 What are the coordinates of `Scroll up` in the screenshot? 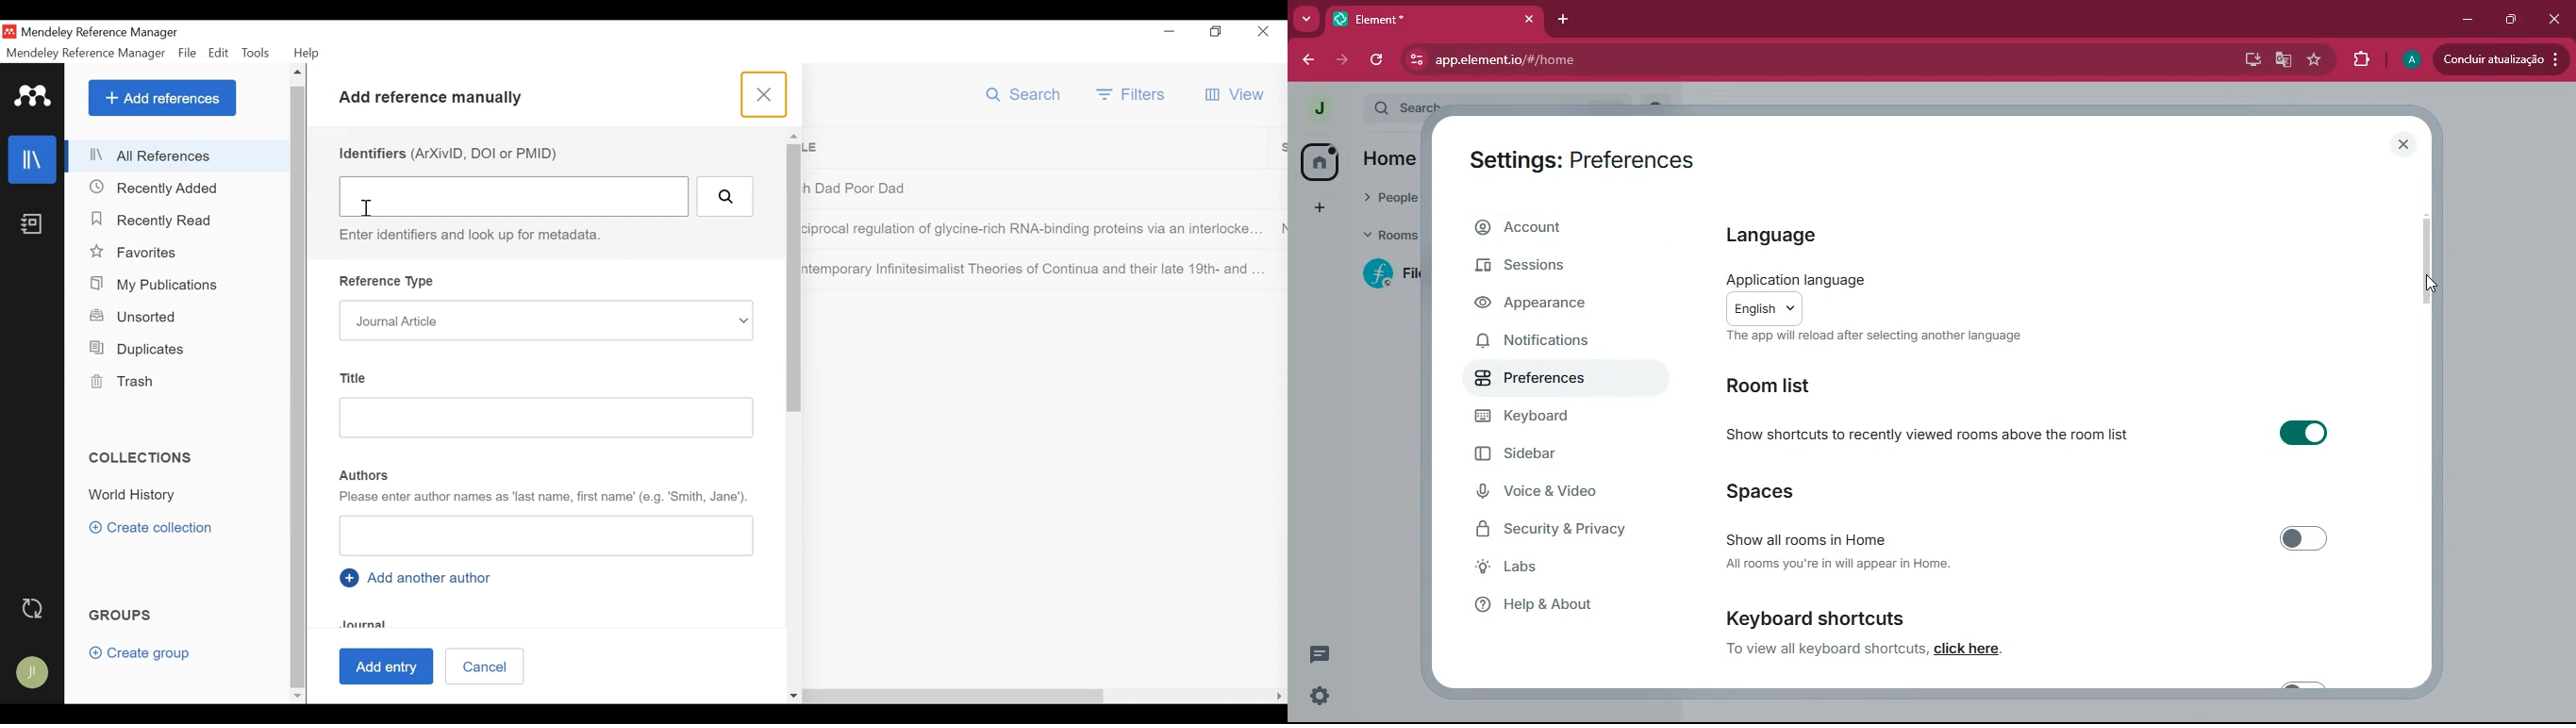 It's located at (299, 73).